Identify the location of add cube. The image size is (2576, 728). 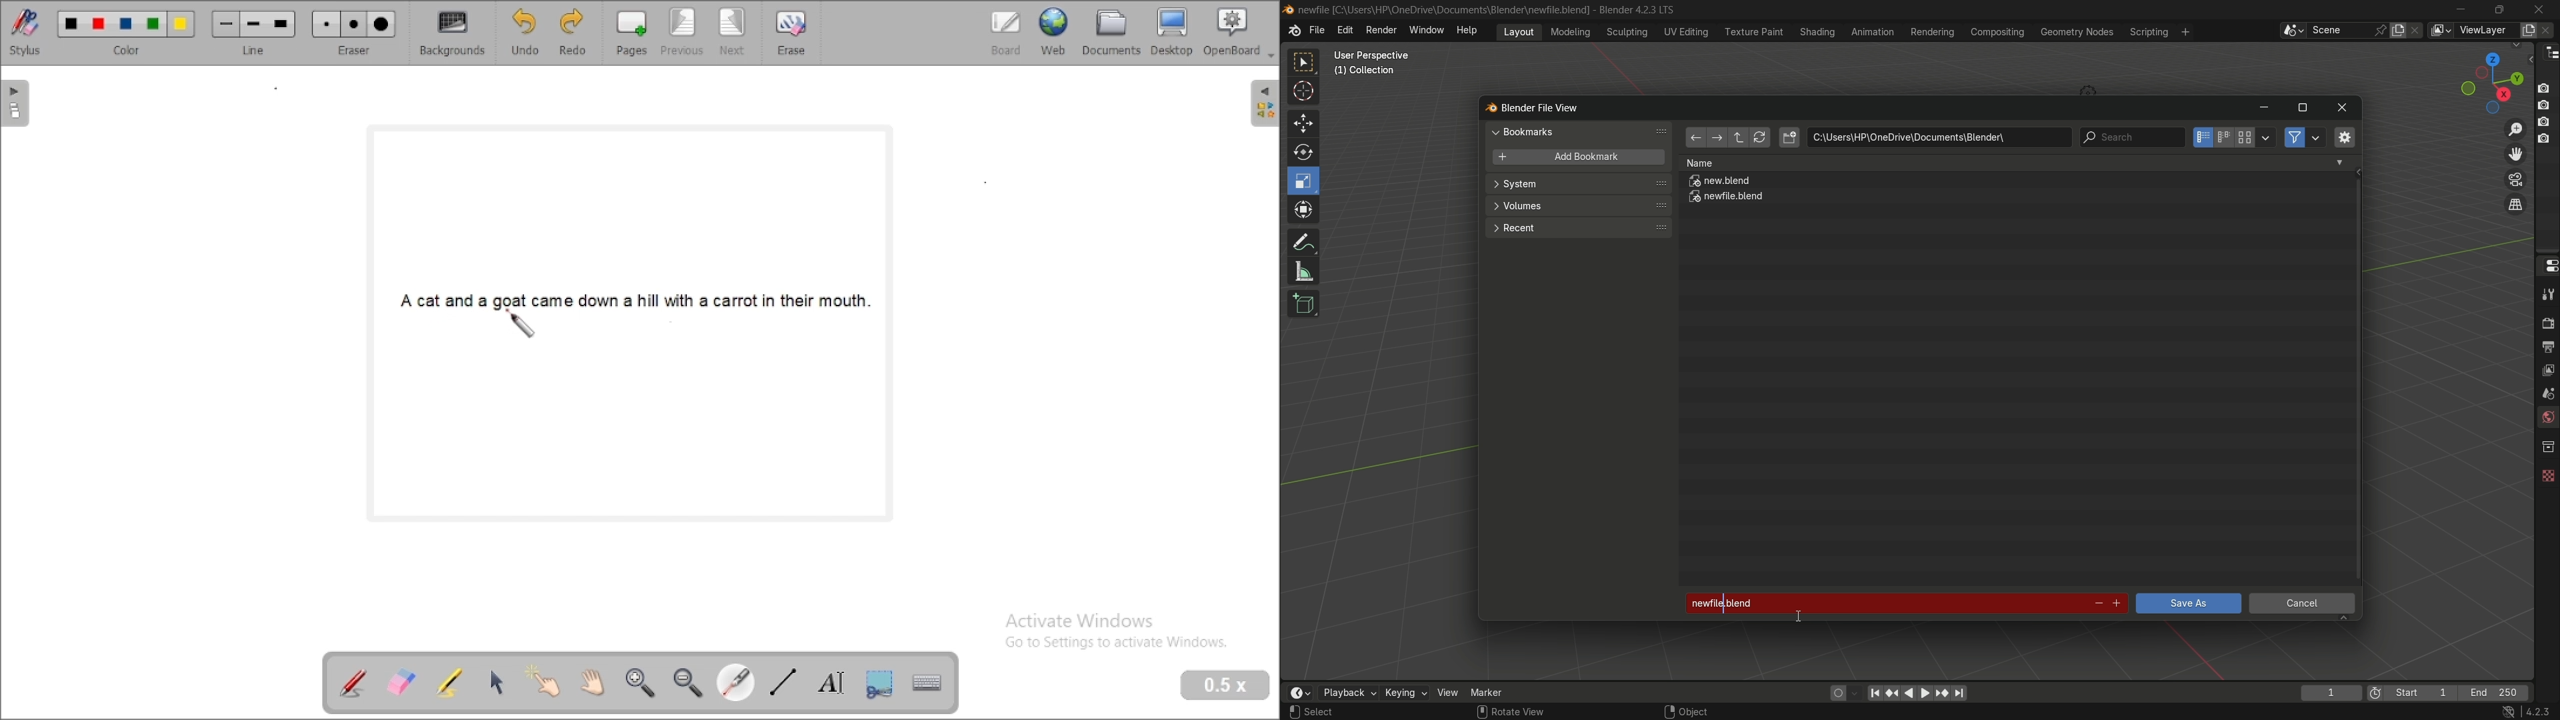
(1301, 305).